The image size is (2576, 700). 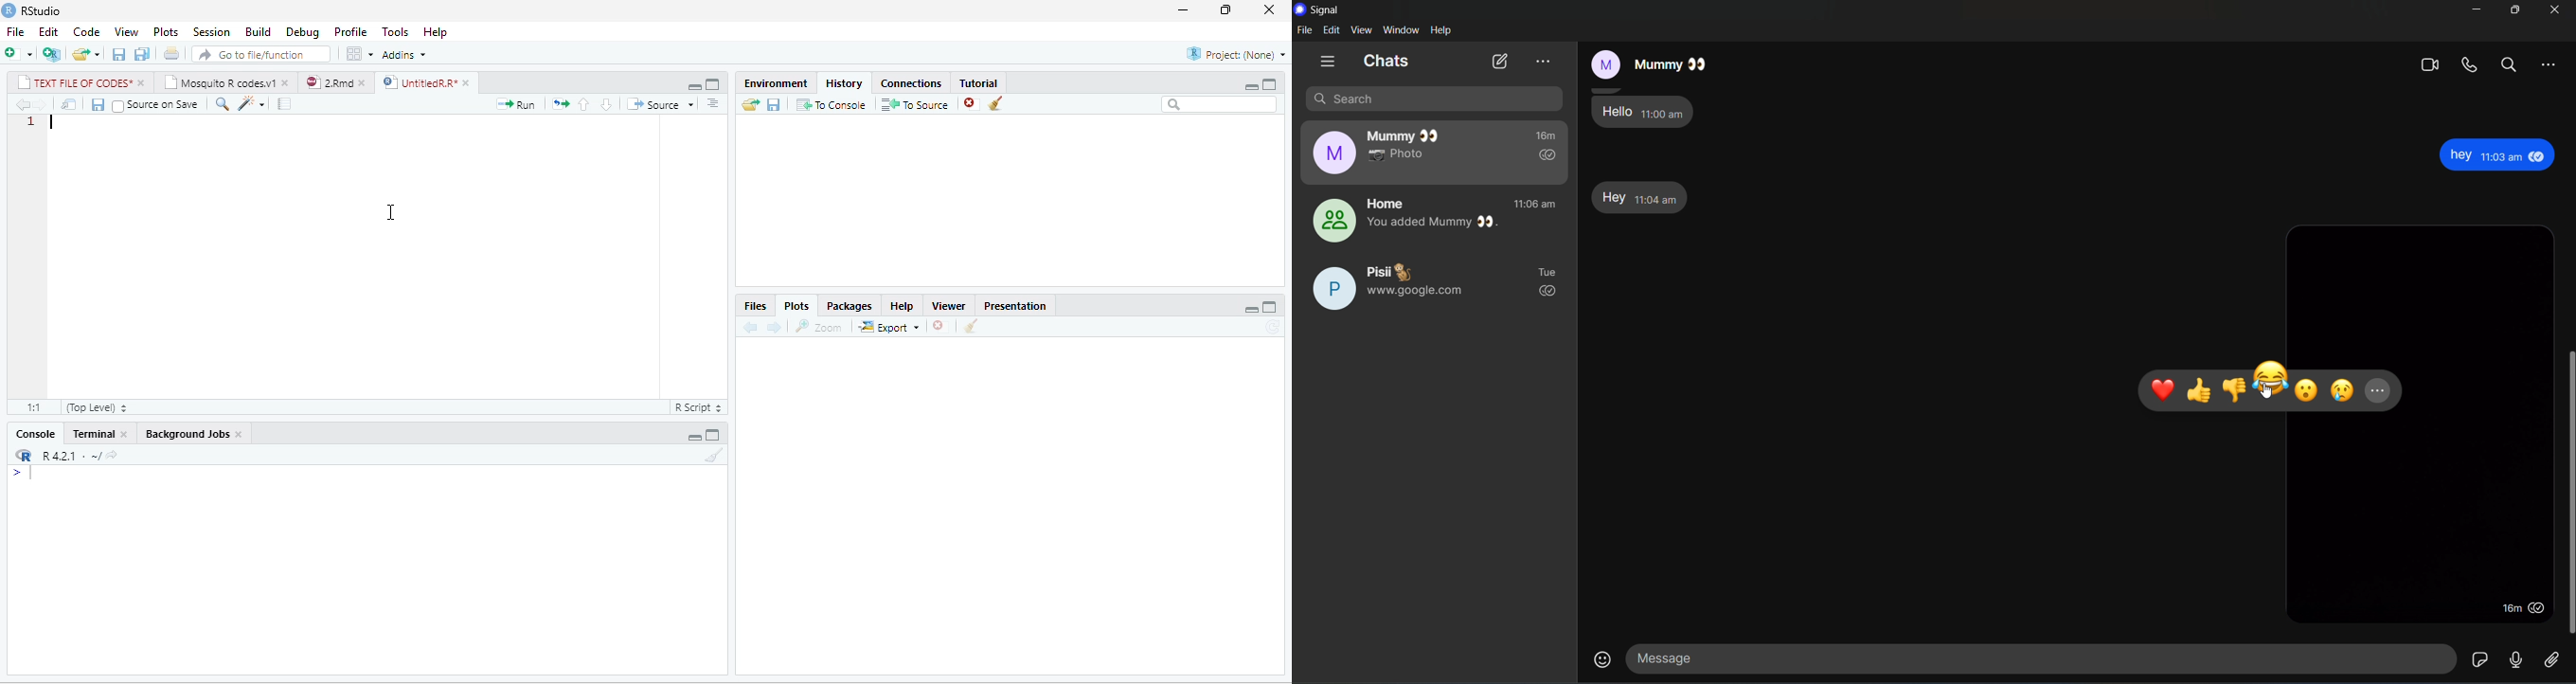 I want to click on close, so click(x=468, y=83).